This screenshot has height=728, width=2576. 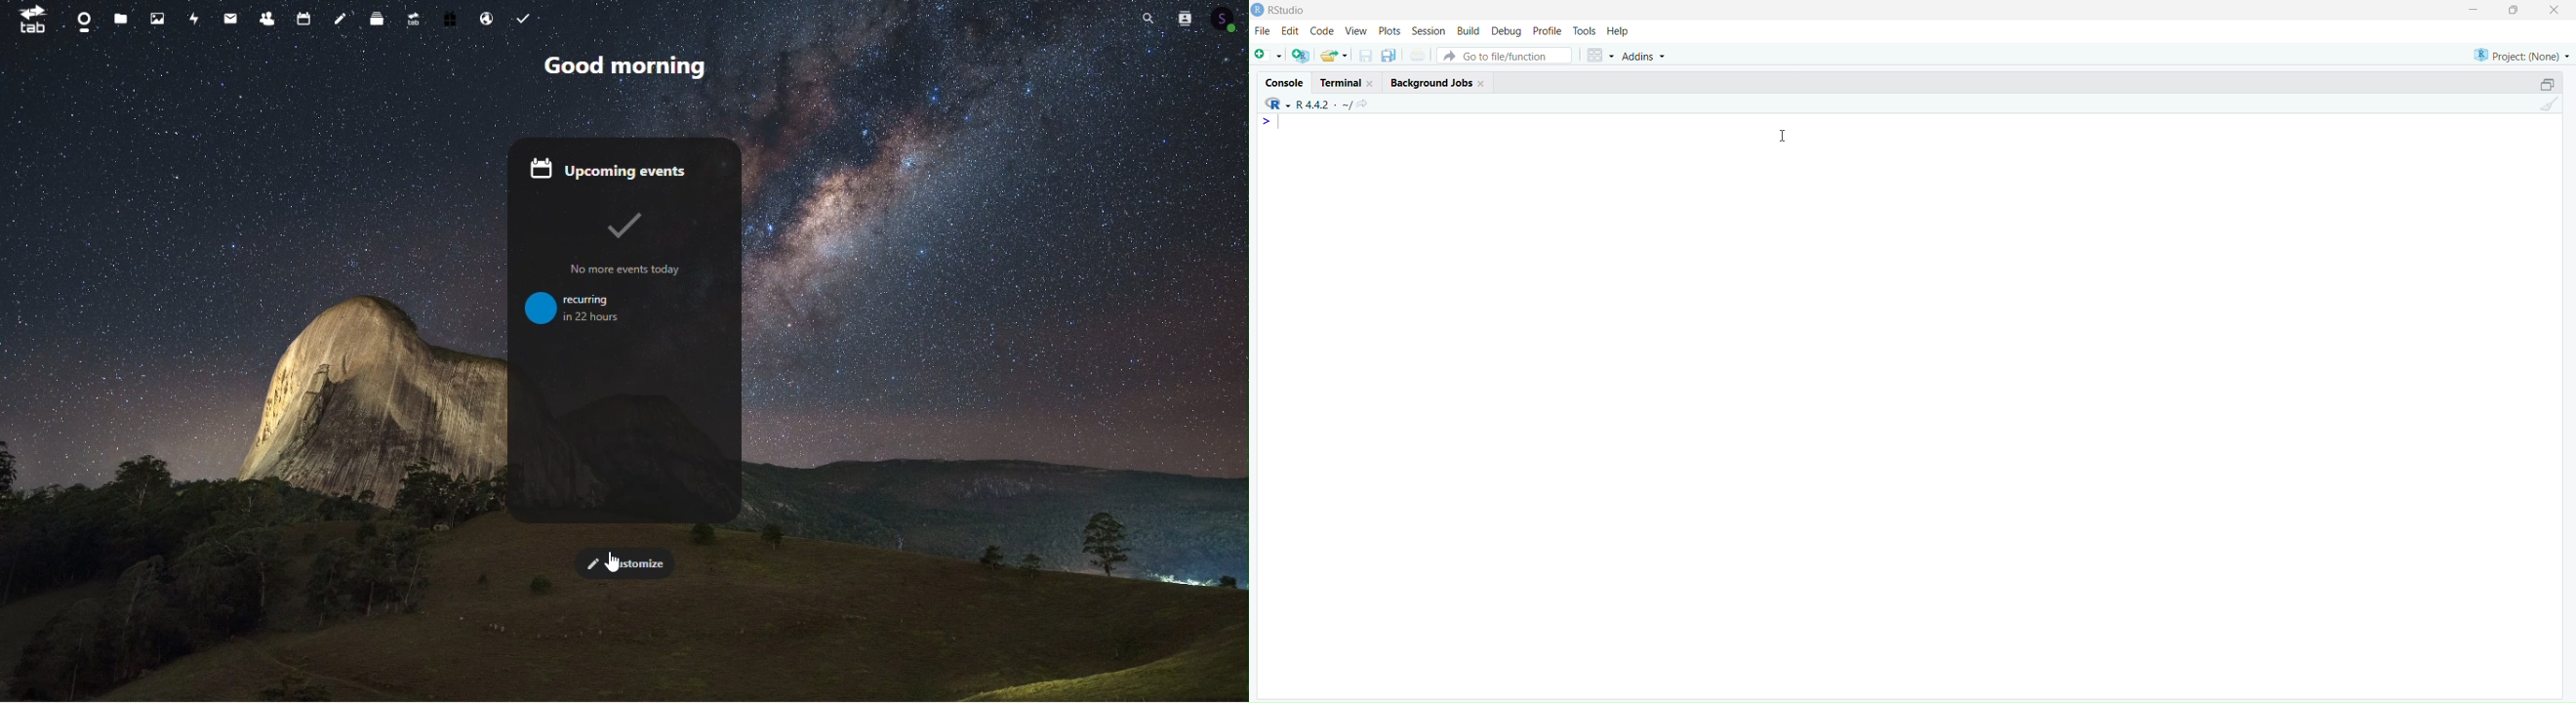 I want to click on recurring in 22 hours, so click(x=584, y=311).